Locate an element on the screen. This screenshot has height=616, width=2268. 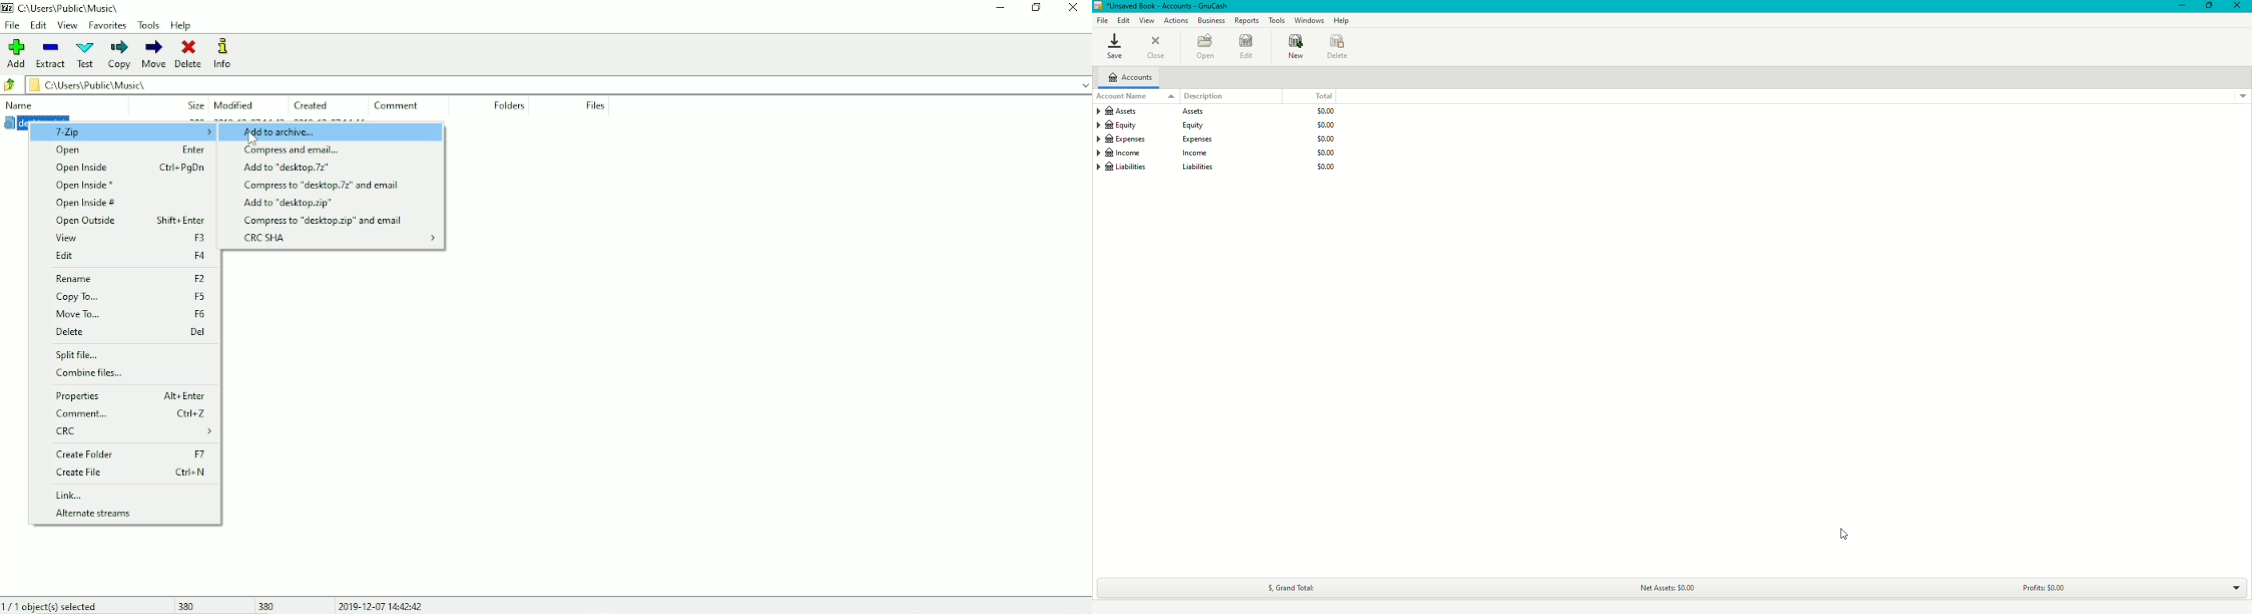
Date and Time is located at coordinates (382, 605).